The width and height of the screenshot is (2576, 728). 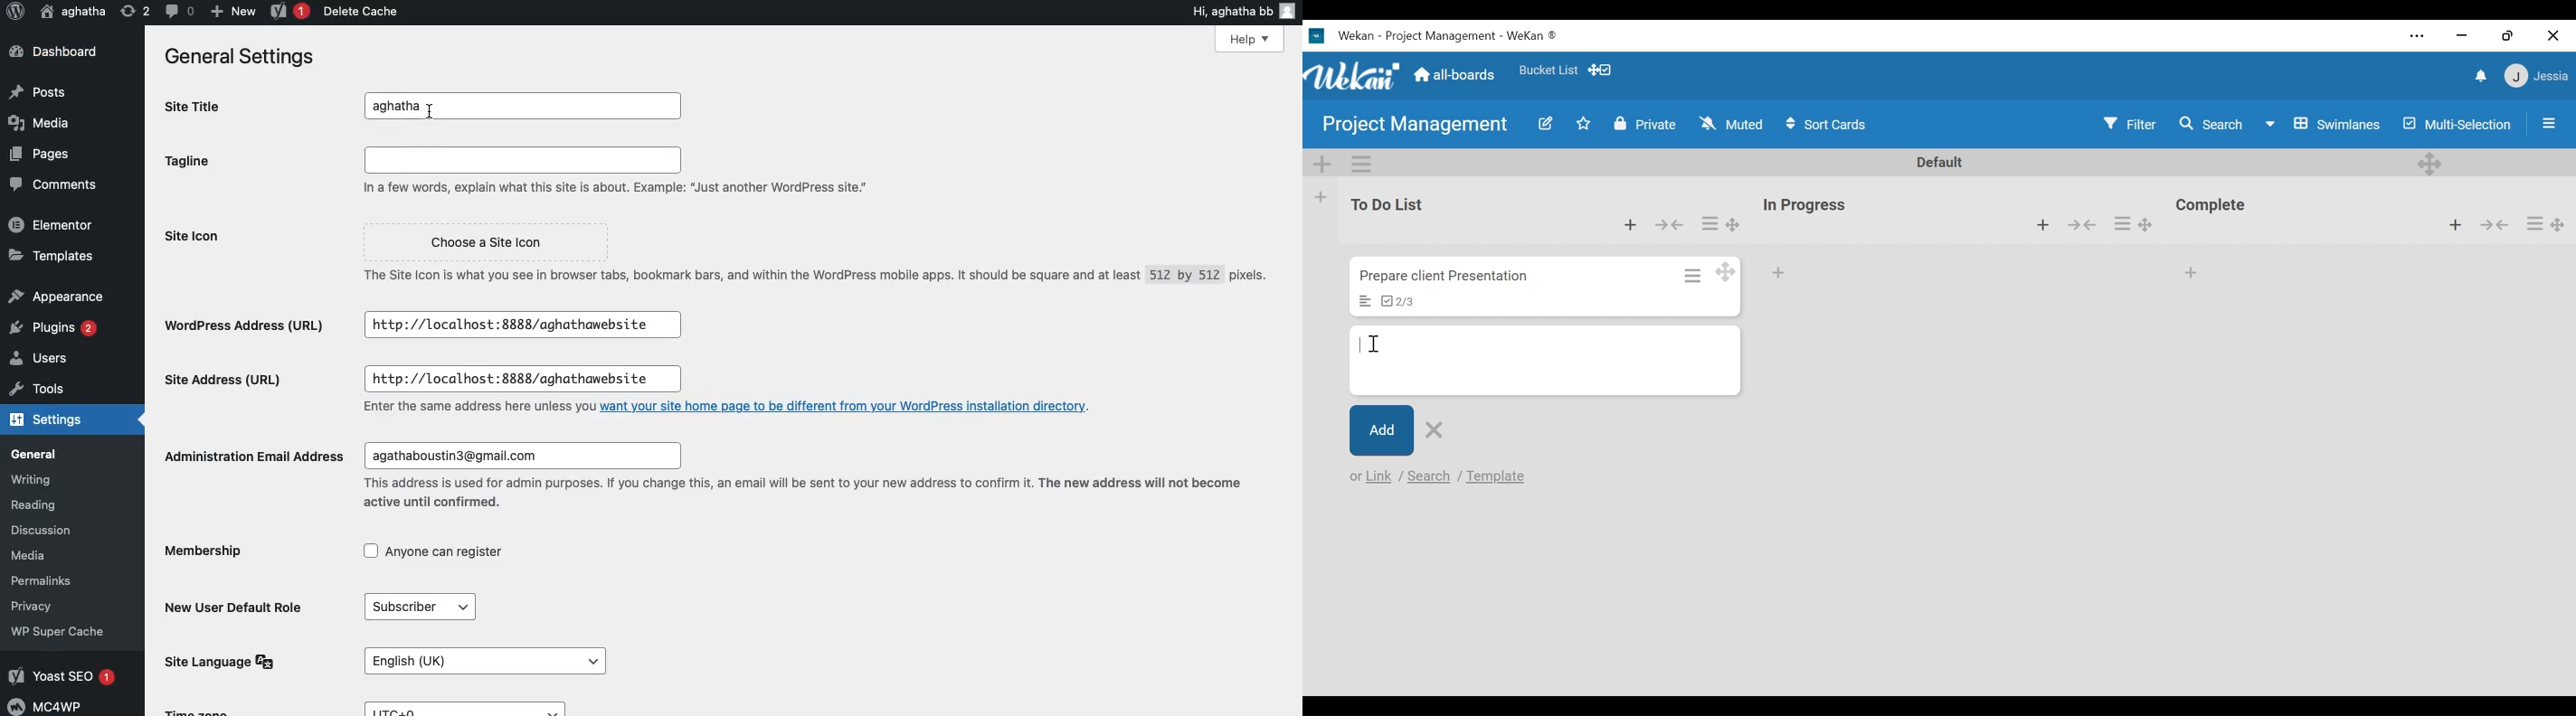 What do you see at coordinates (1323, 160) in the screenshot?
I see `Add Swimlane` at bounding box center [1323, 160].